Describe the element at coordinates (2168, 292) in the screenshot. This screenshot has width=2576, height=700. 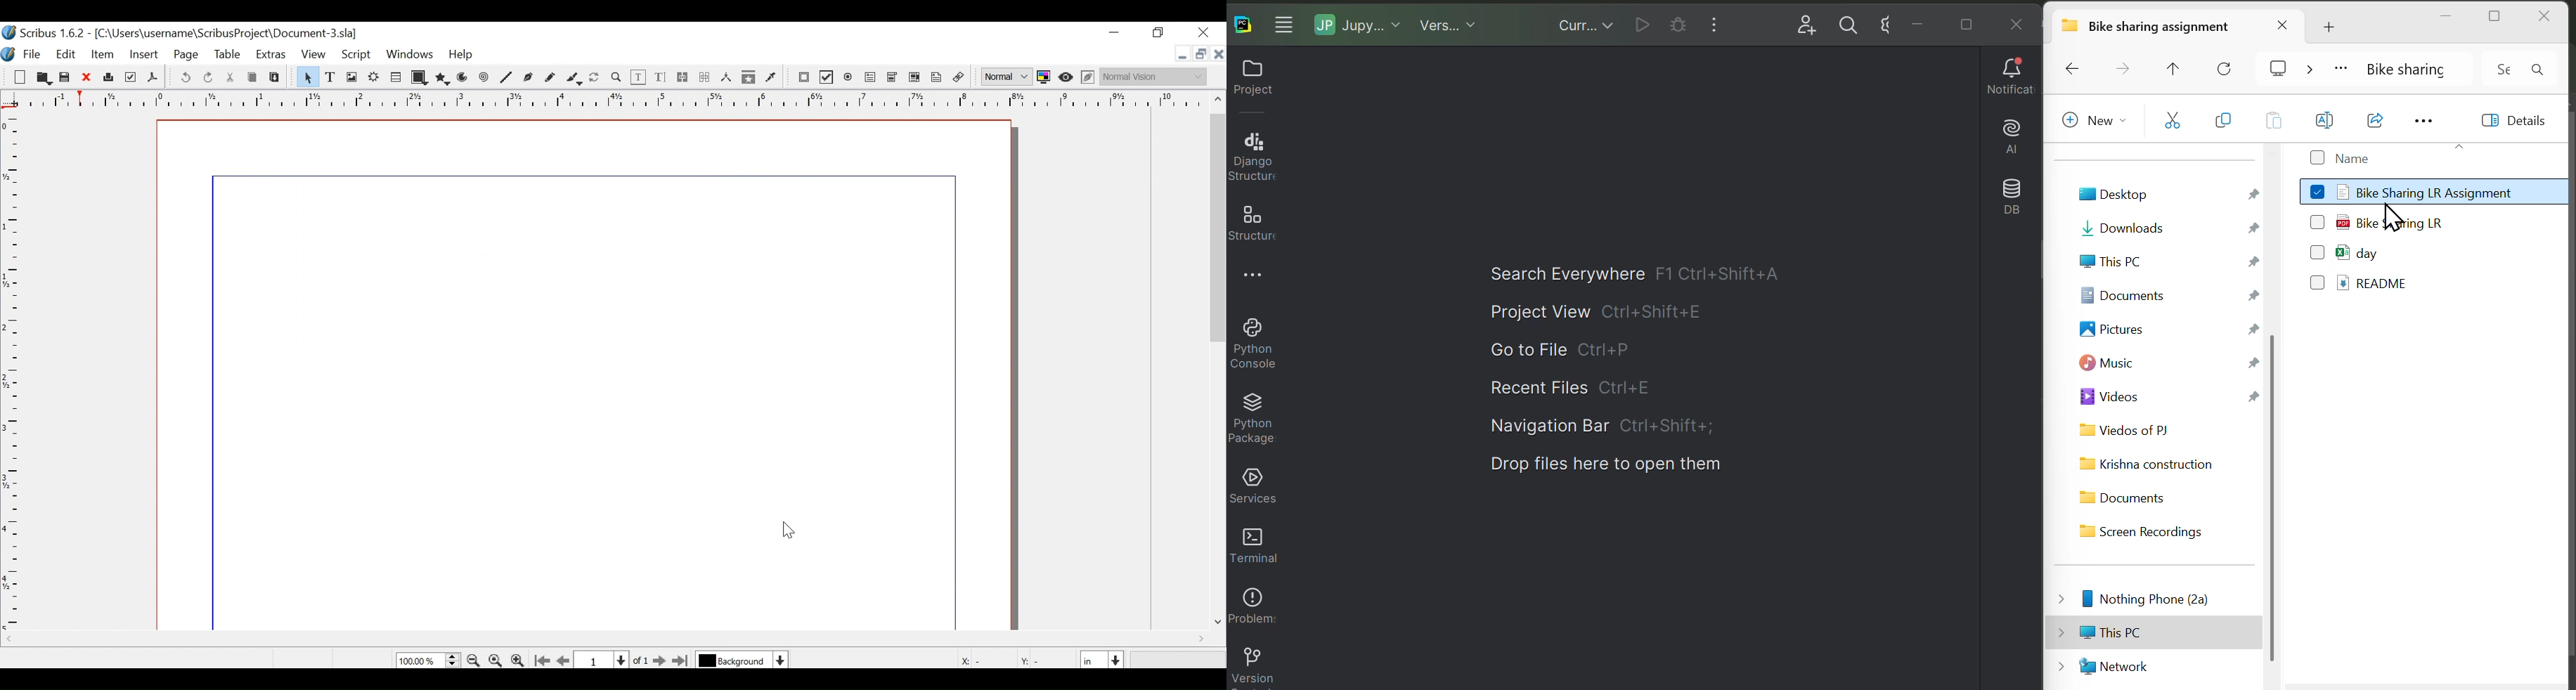
I see `Documents` at that location.